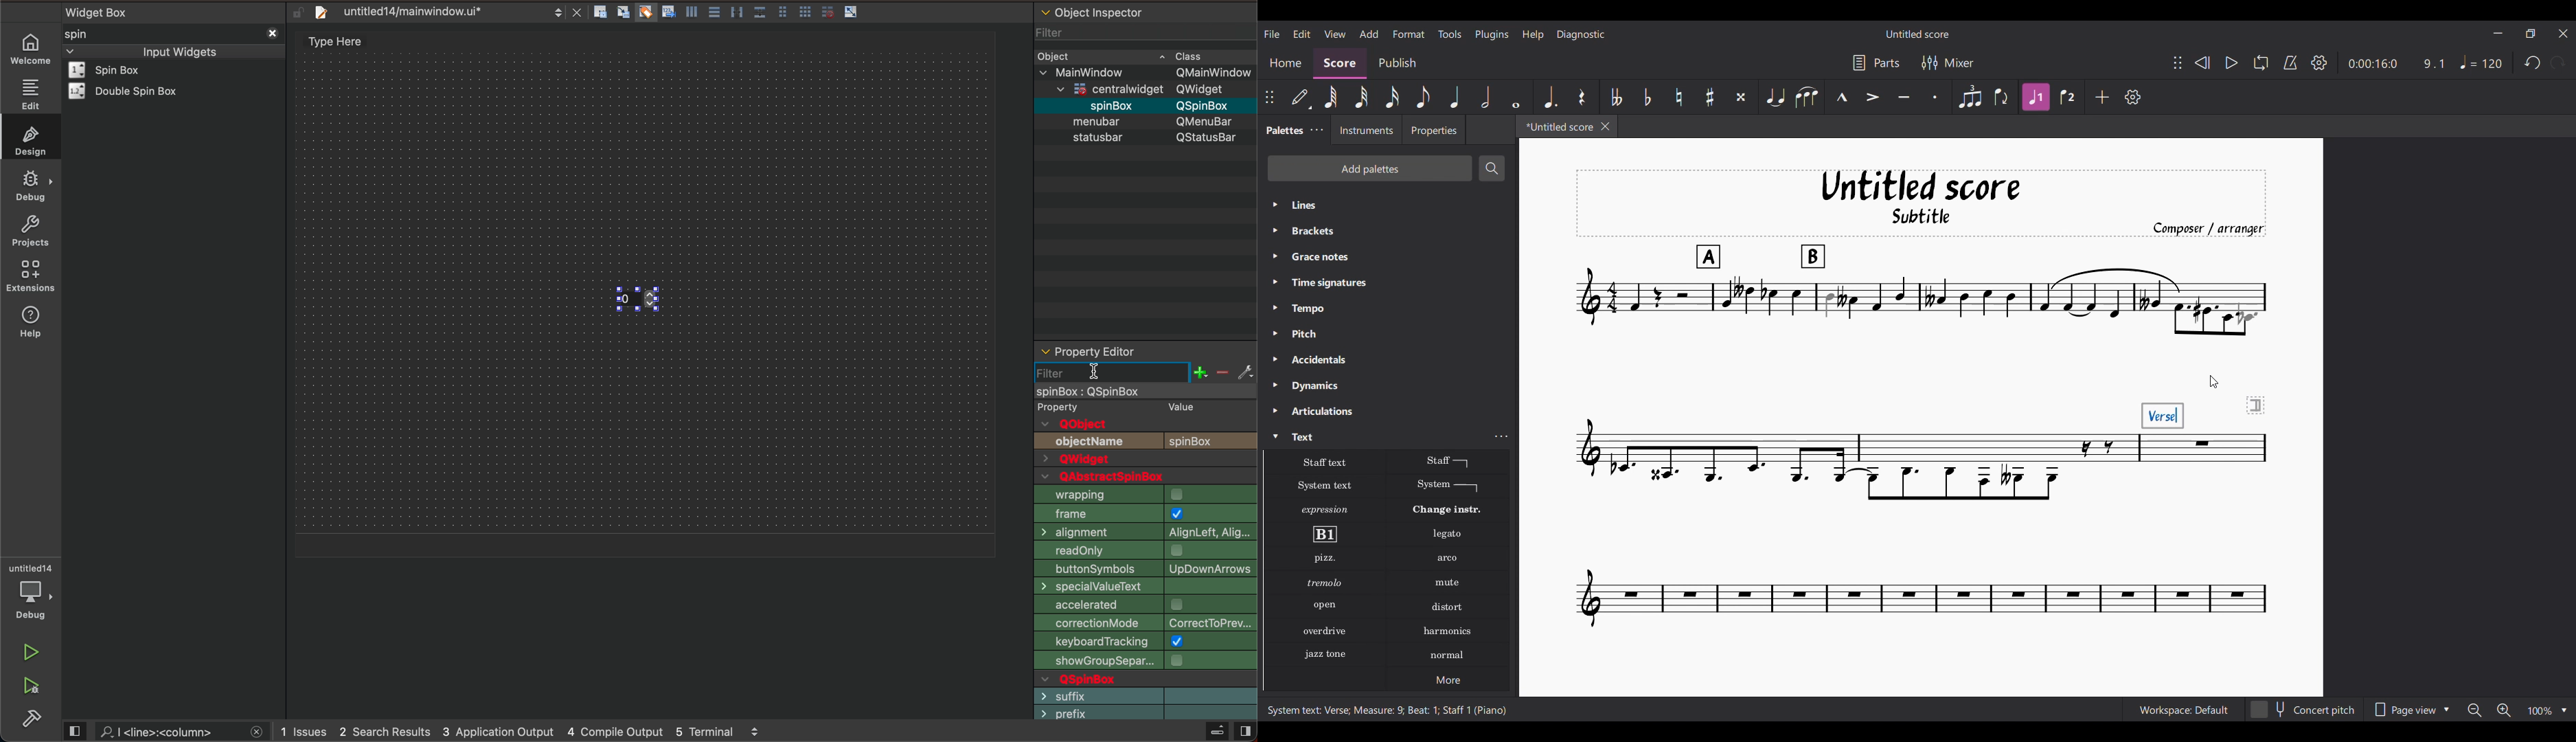 Image resolution: width=2576 pixels, height=756 pixels. I want to click on File menu, so click(1272, 34).